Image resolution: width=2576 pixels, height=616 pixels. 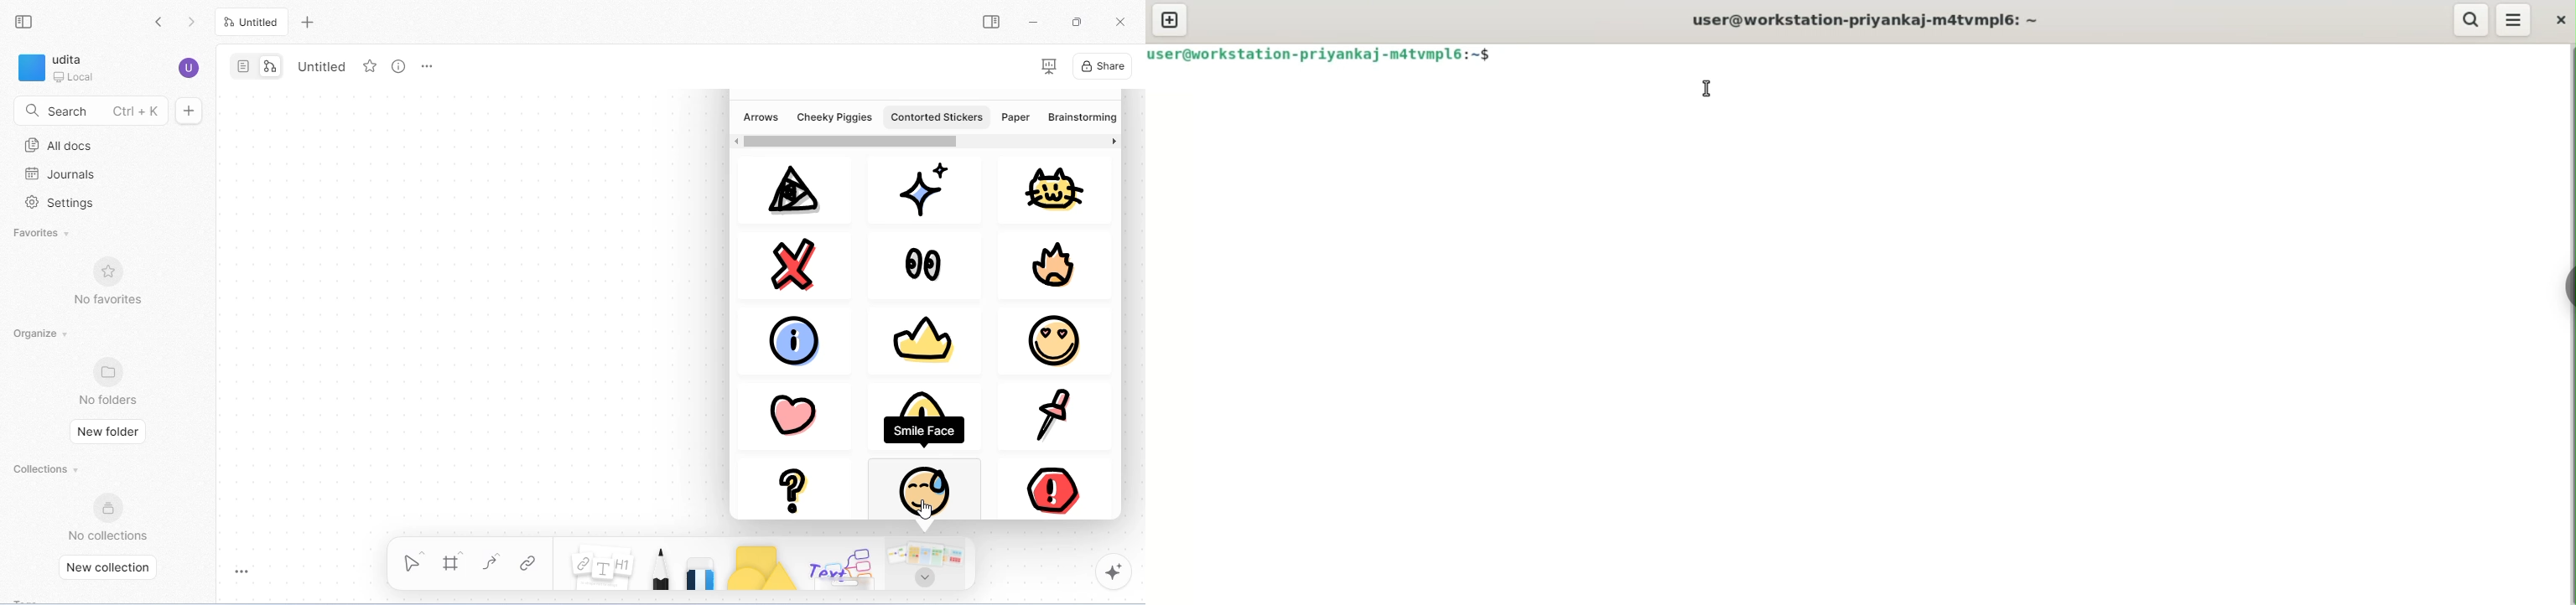 What do you see at coordinates (927, 419) in the screenshot?
I see `Exclamatory` at bounding box center [927, 419].